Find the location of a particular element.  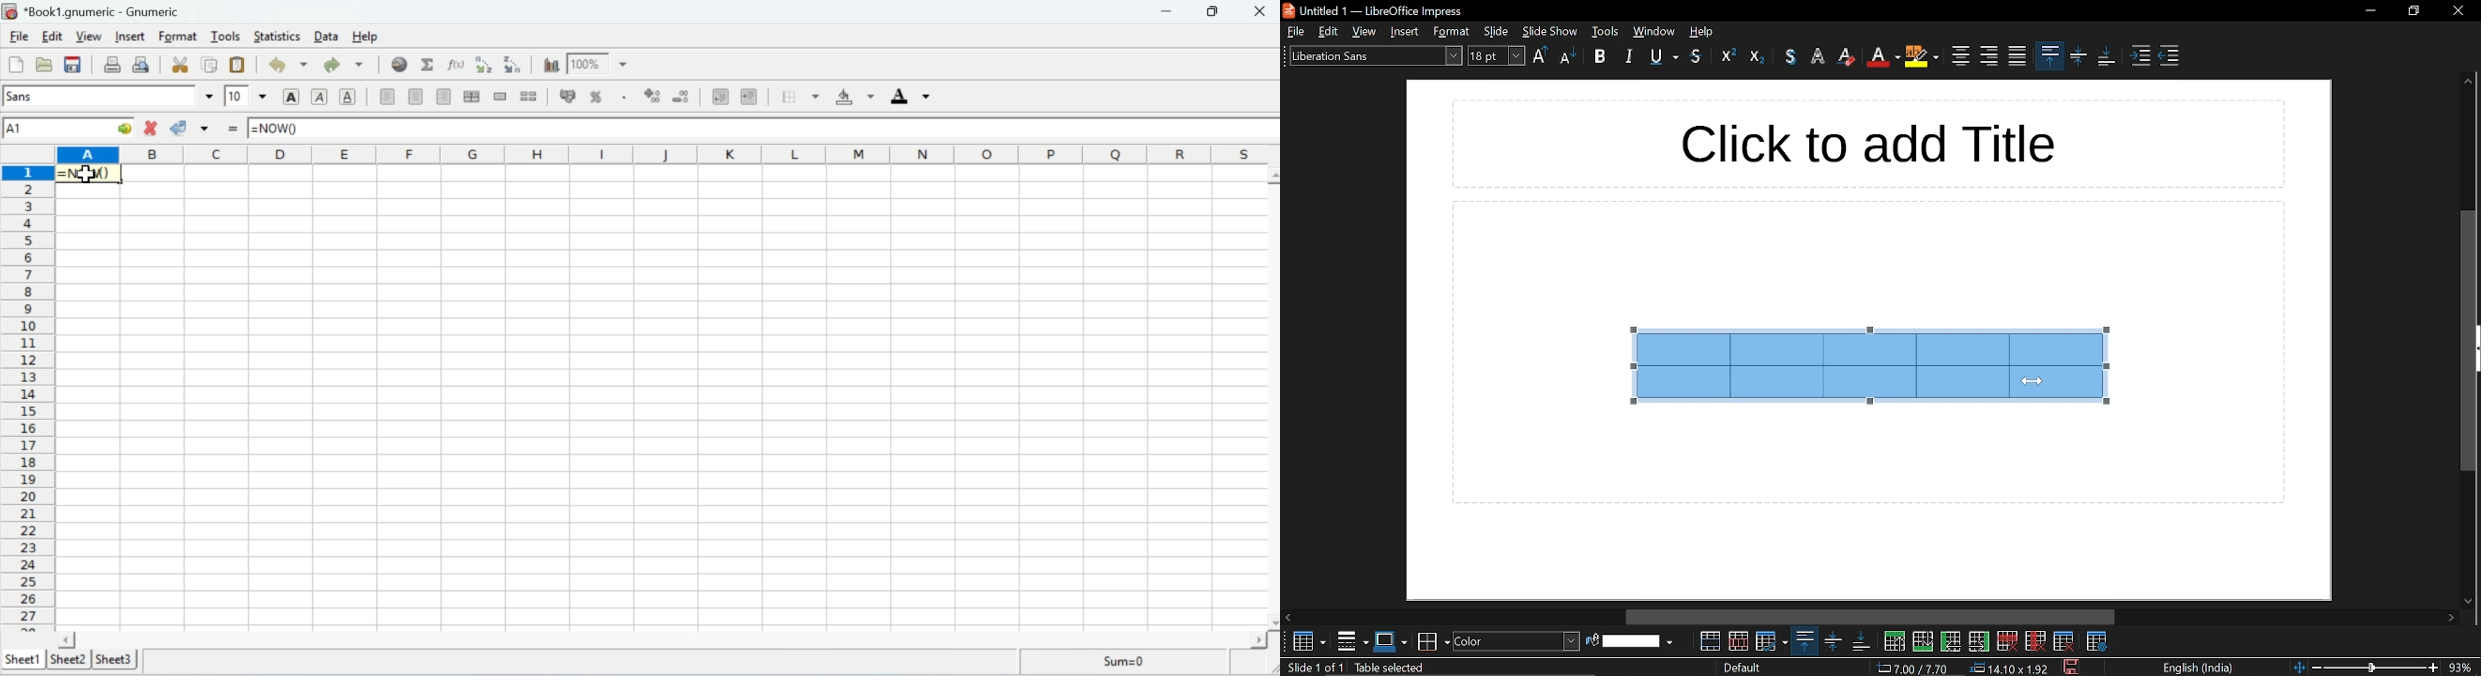

Insert is located at coordinates (131, 38).